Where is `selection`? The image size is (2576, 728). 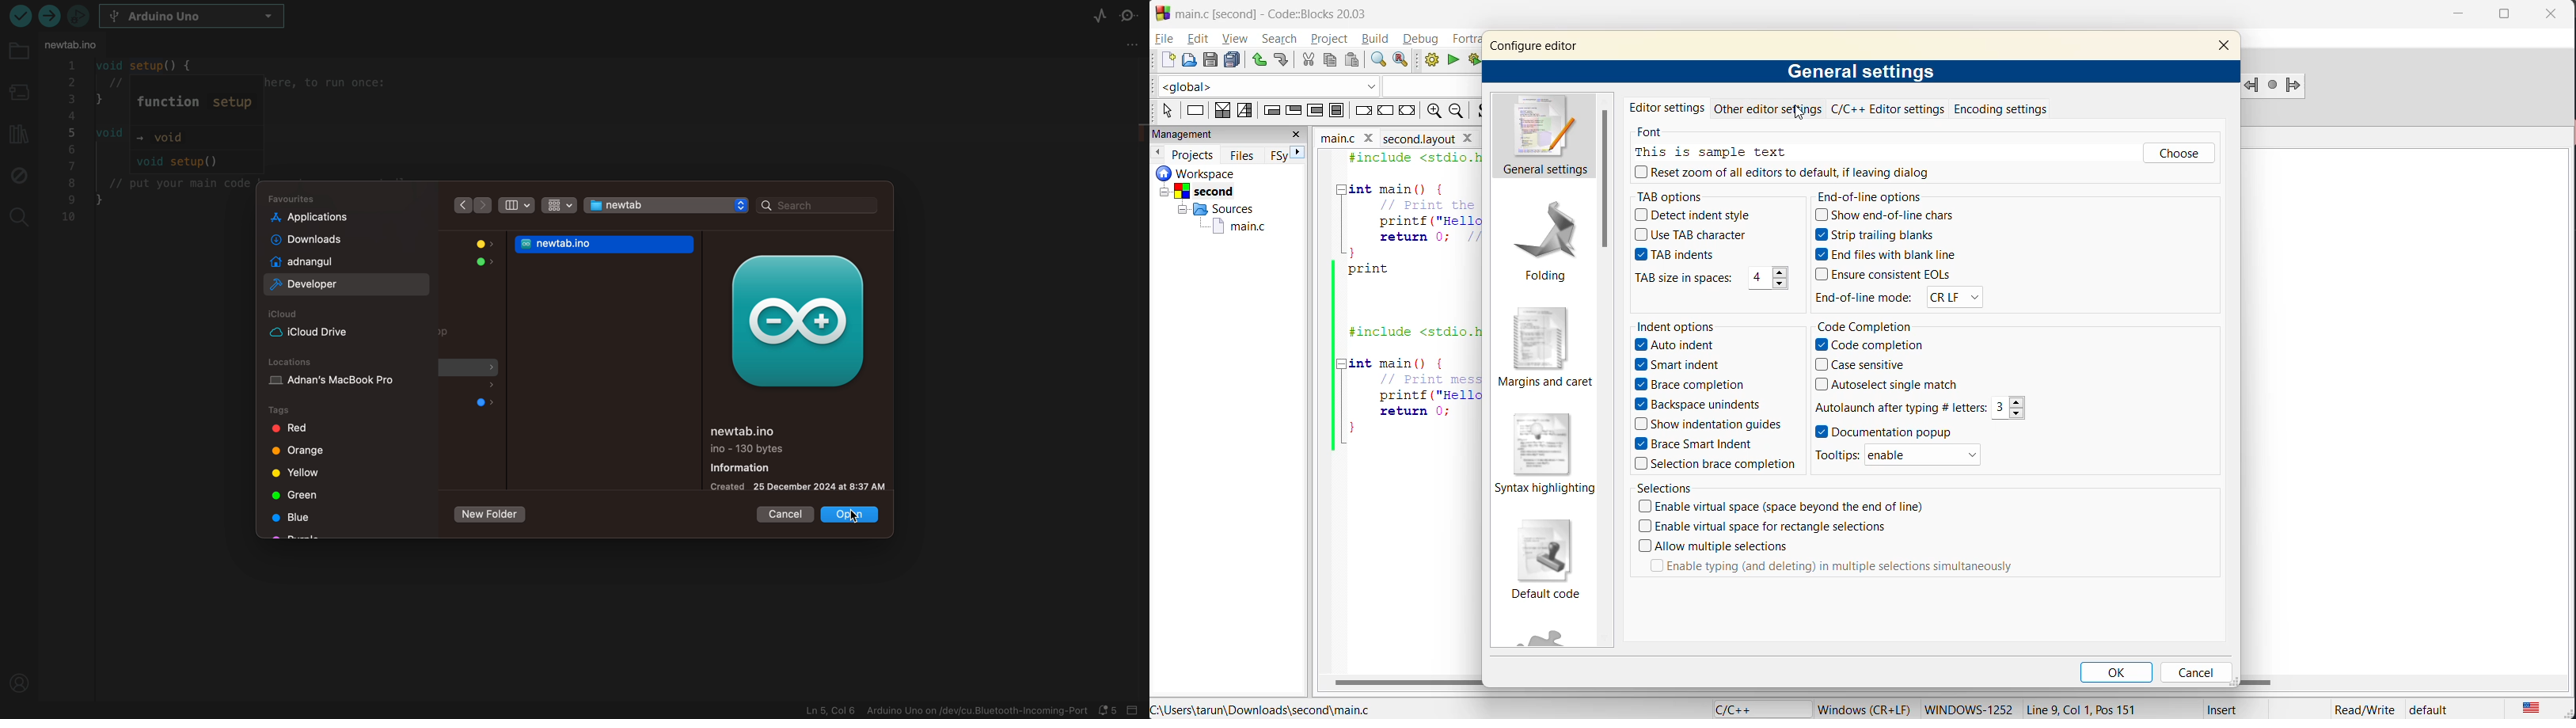 selection is located at coordinates (1245, 112).